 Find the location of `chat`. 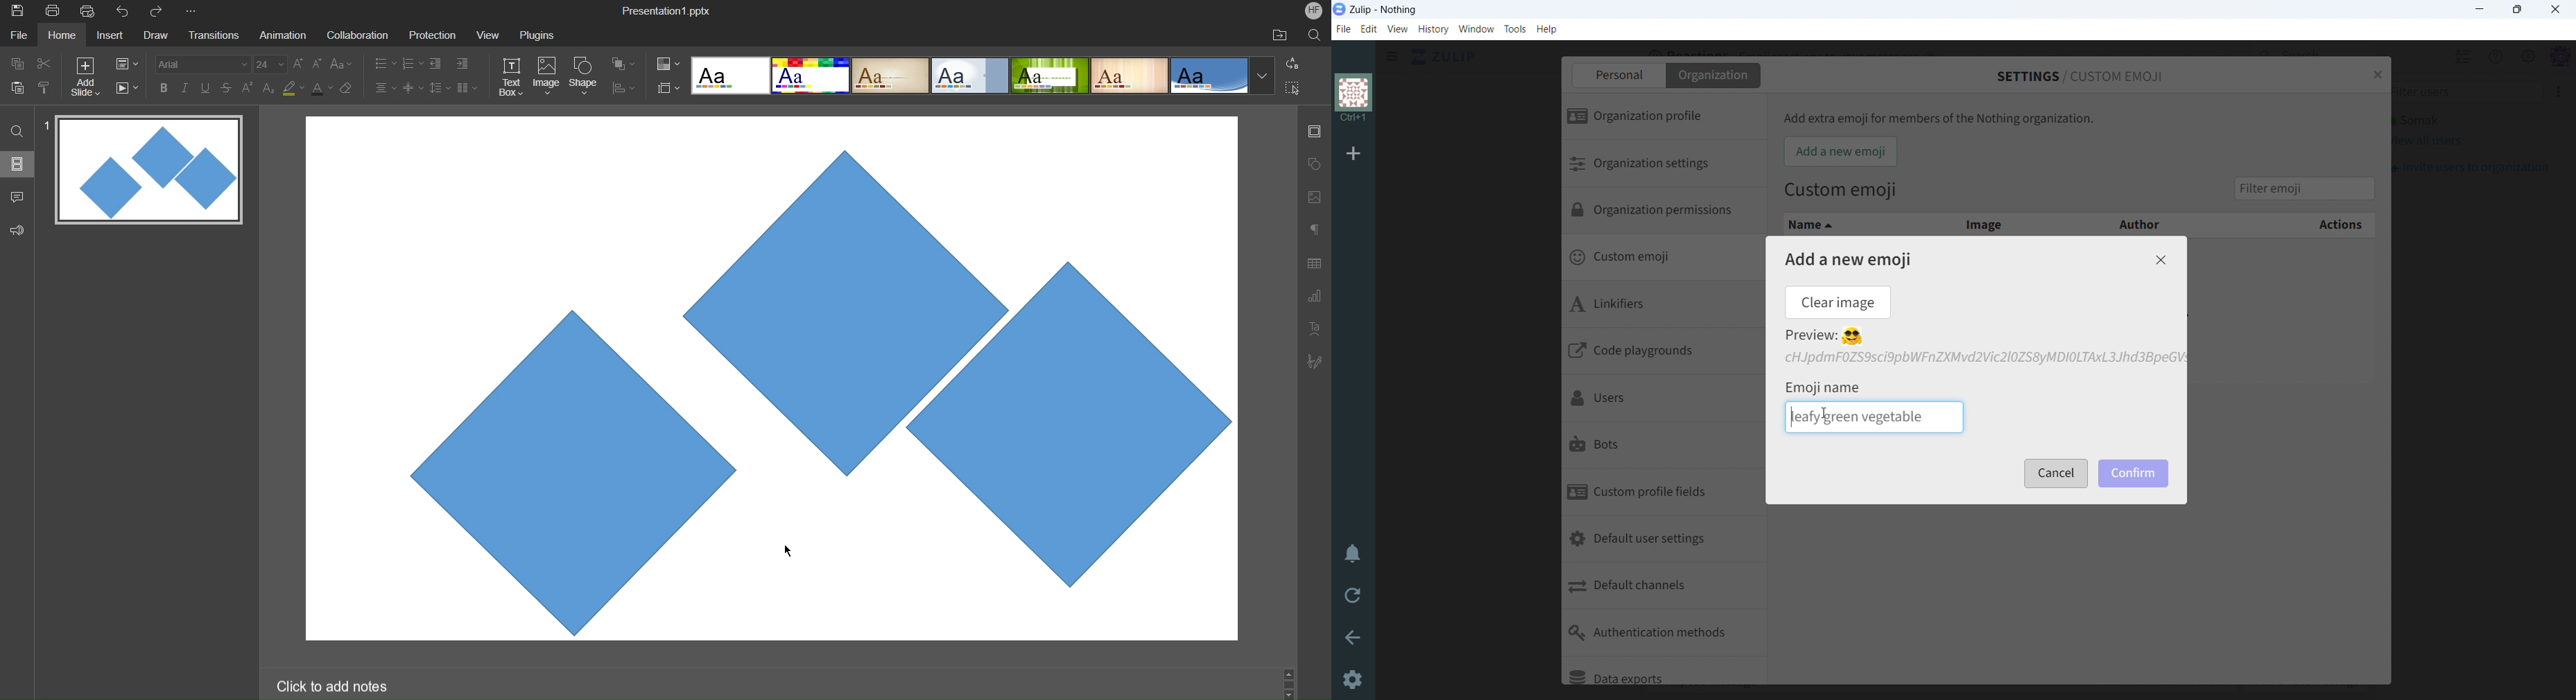

chat is located at coordinates (19, 195).